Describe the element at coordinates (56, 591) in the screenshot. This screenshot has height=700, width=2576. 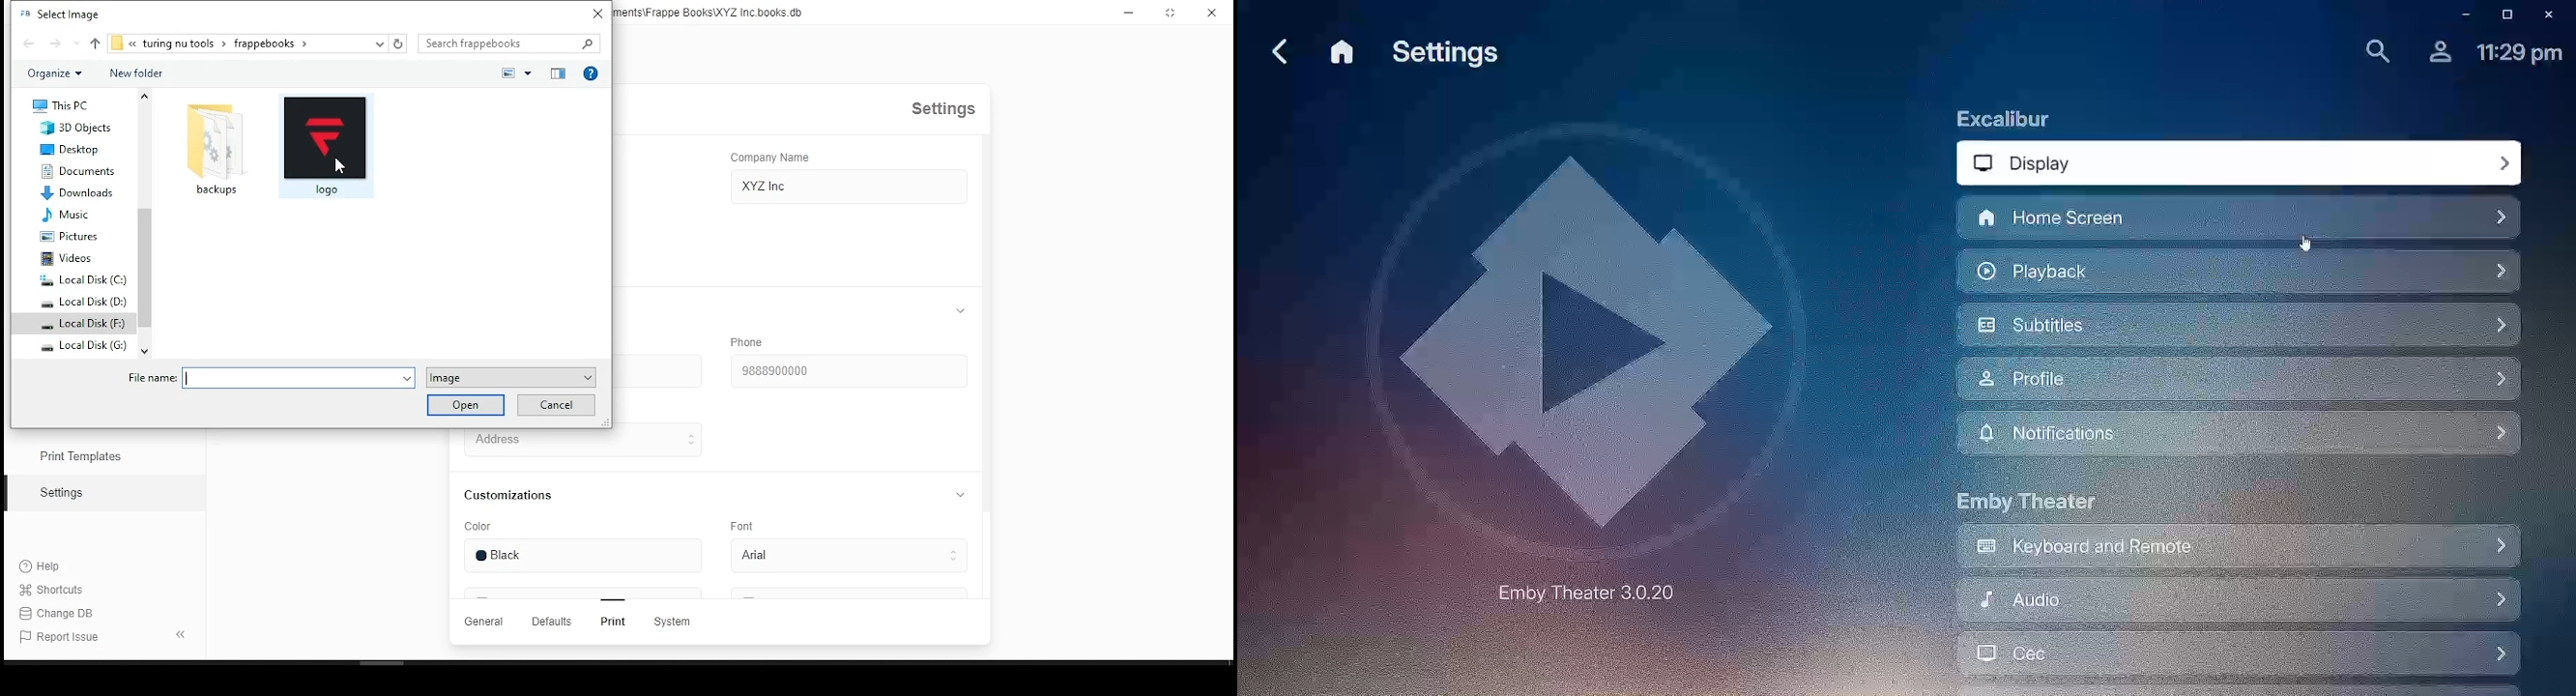
I see `shortcuts` at that location.